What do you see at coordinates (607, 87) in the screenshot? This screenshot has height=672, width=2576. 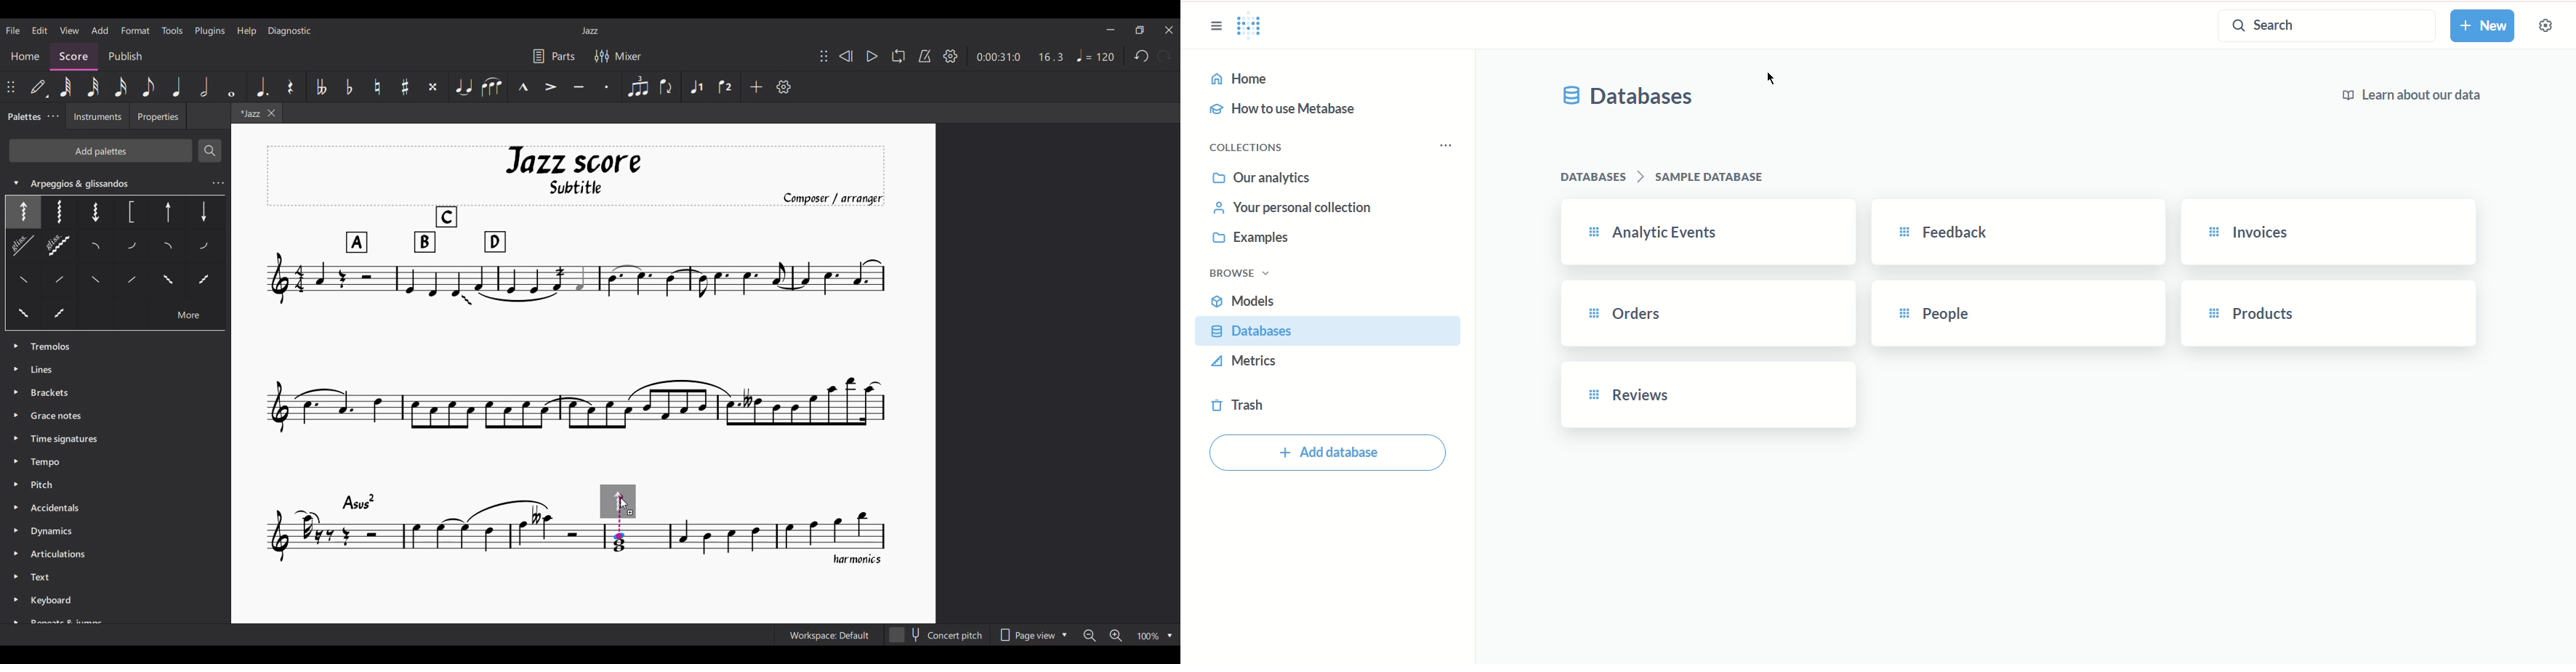 I see `Staccato` at bounding box center [607, 87].